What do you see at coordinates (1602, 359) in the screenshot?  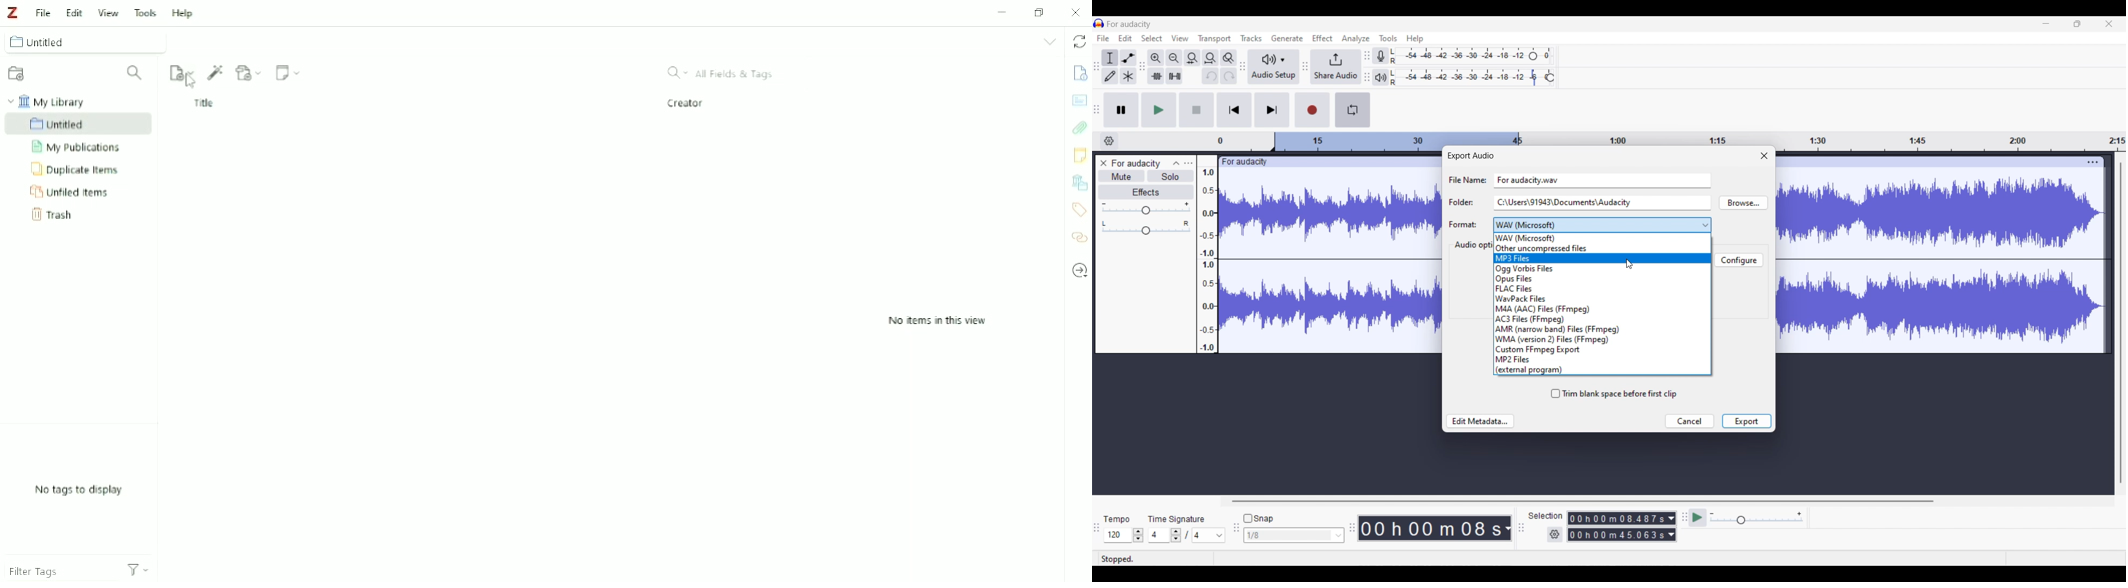 I see `MP2 Files` at bounding box center [1602, 359].